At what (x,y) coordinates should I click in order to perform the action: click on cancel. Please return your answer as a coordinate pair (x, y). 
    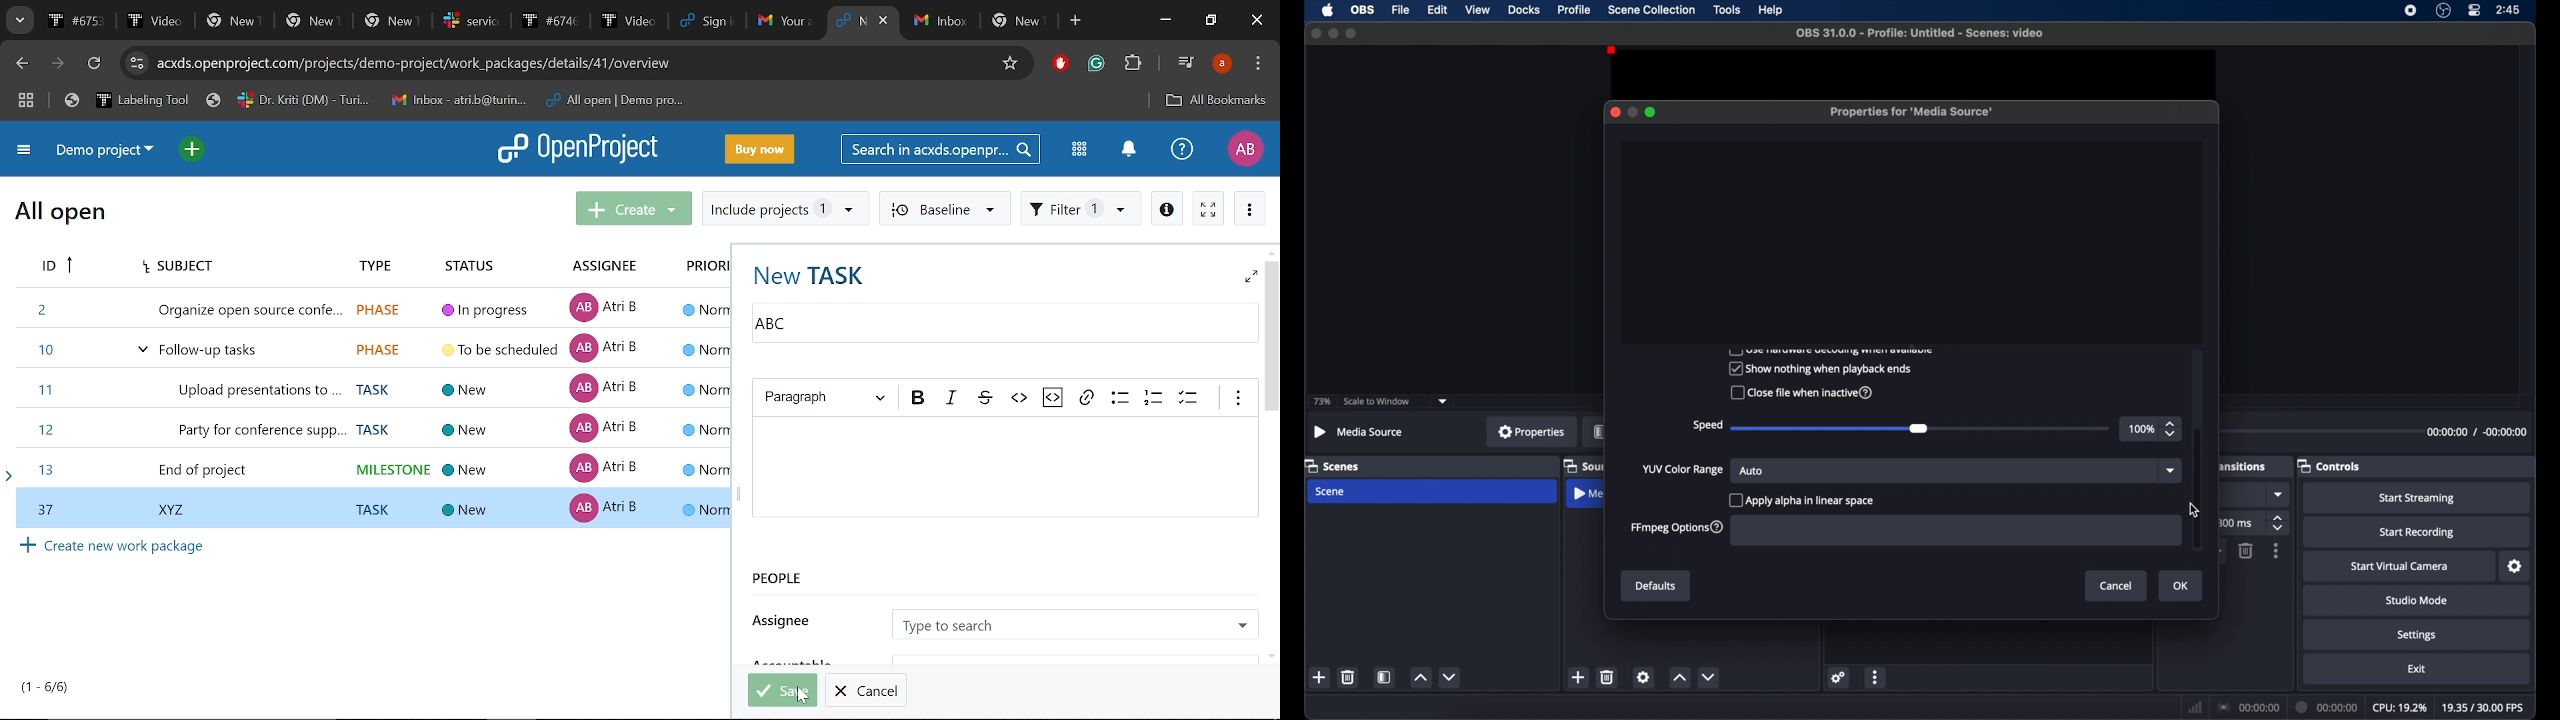
    Looking at the image, I should click on (2117, 585).